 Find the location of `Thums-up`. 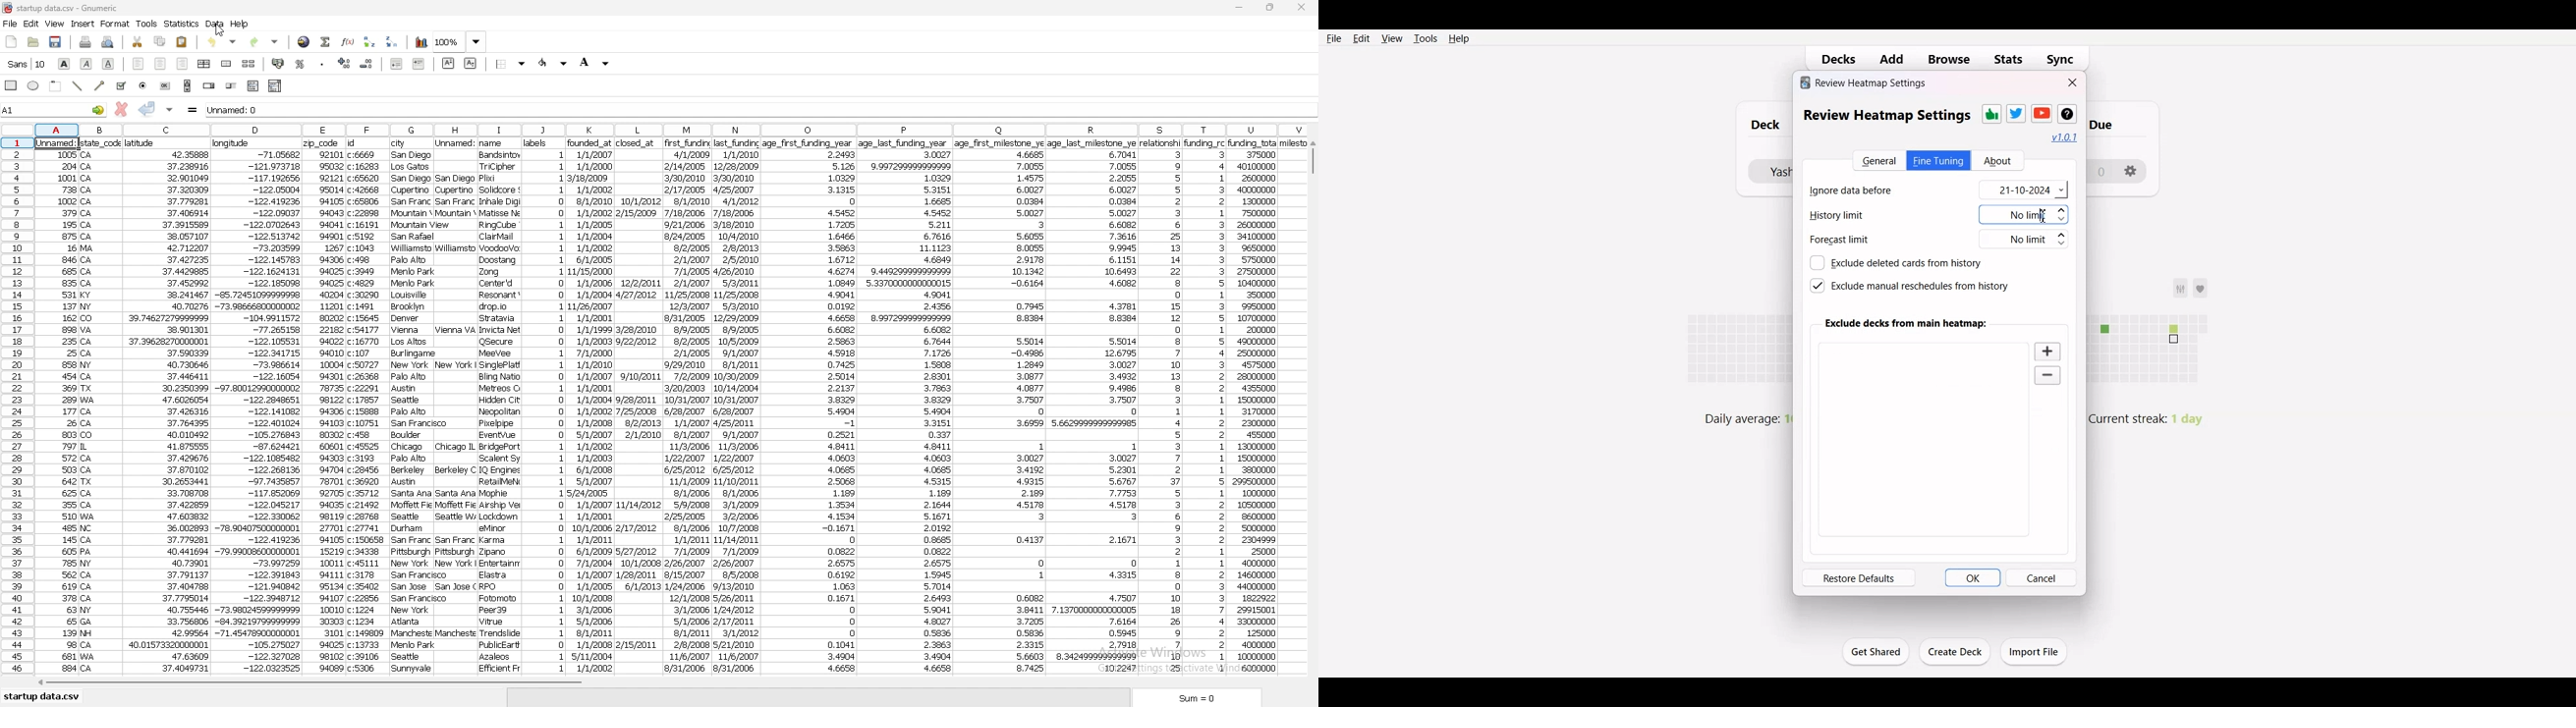

Thums-up is located at coordinates (1990, 114).